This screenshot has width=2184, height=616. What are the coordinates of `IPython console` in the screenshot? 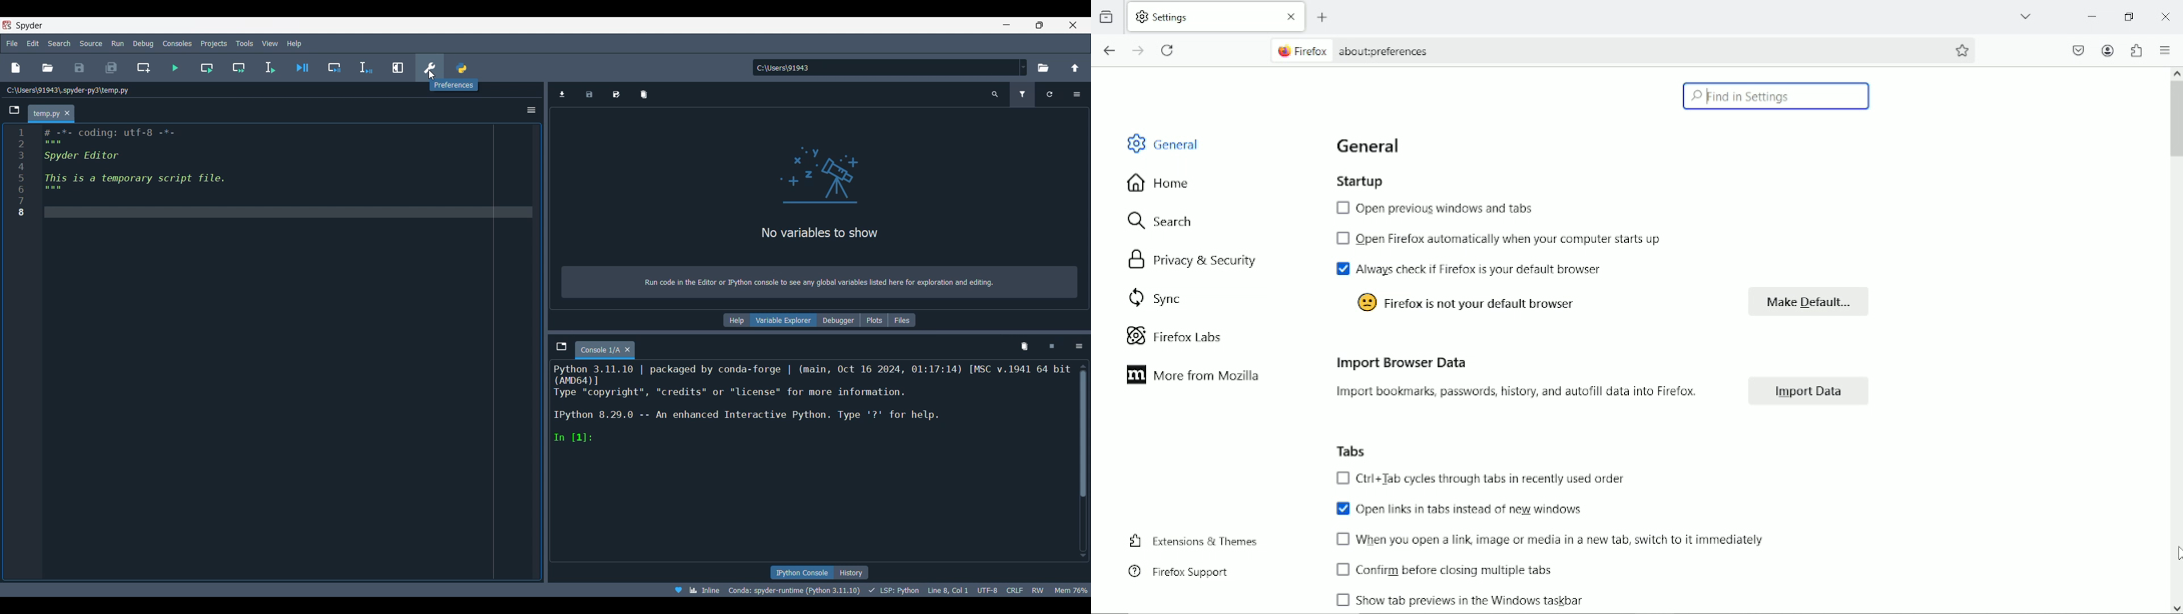 It's located at (800, 572).